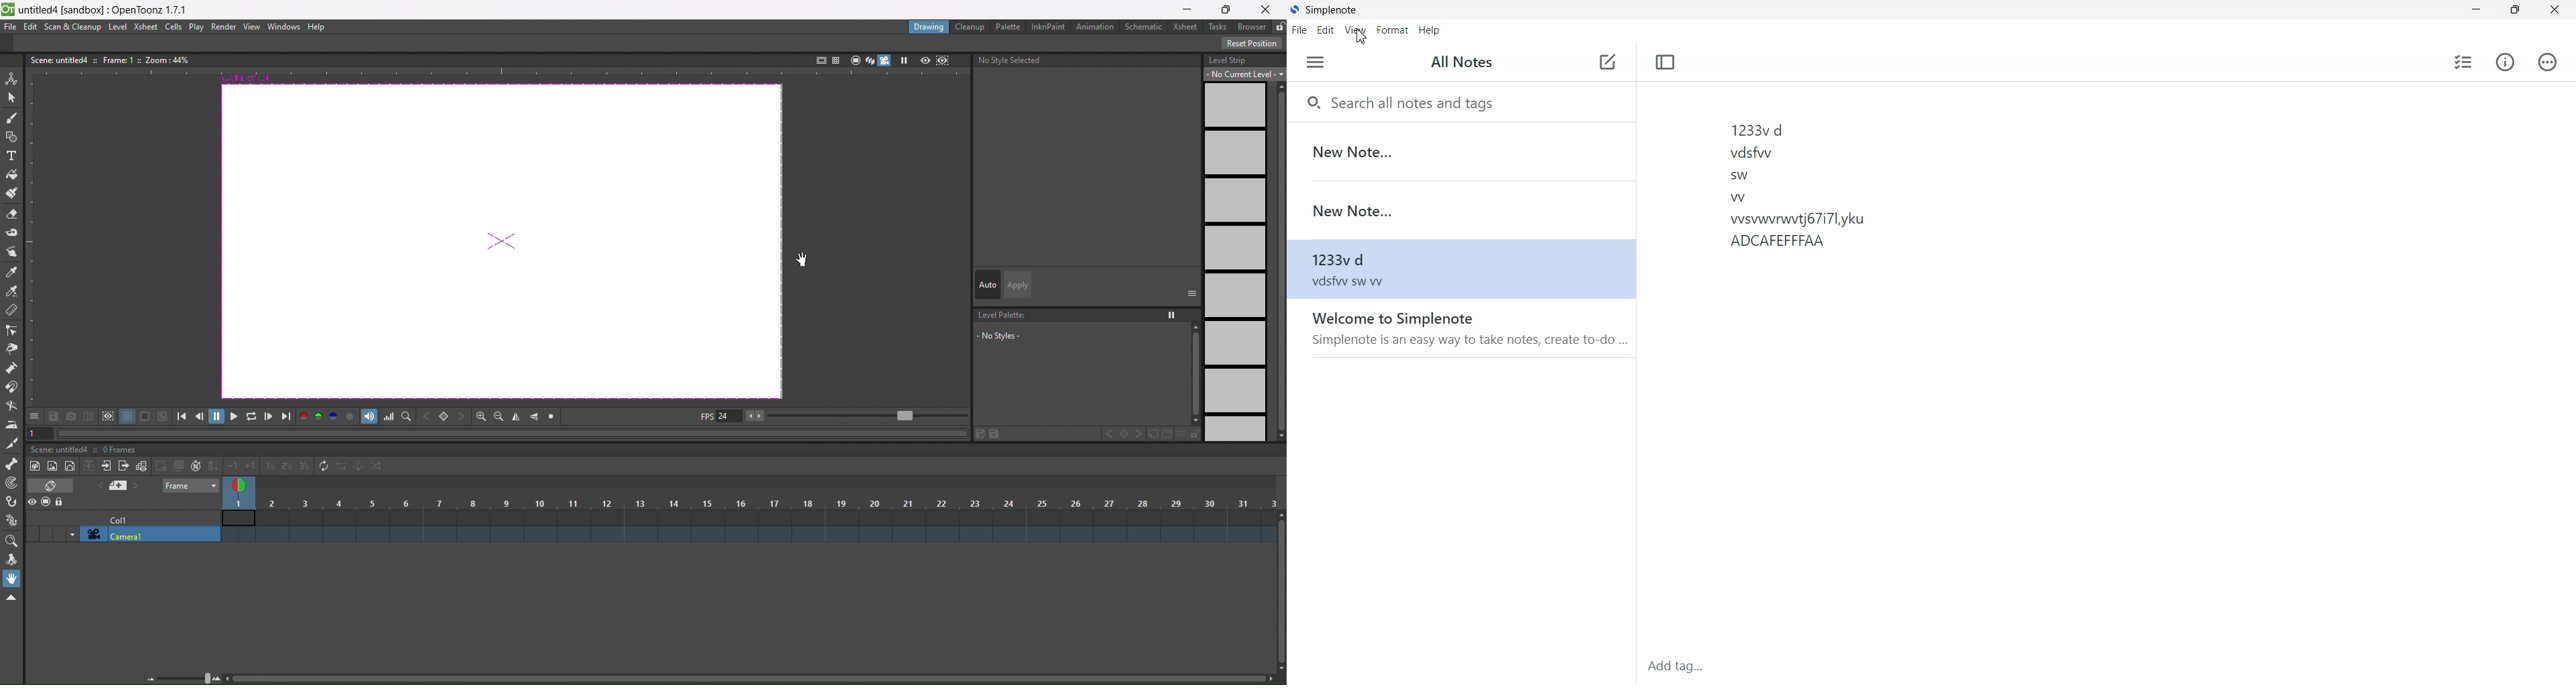  Describe the element at coordinates (835, 59) in the screenshot. I see `field guide` at that location.